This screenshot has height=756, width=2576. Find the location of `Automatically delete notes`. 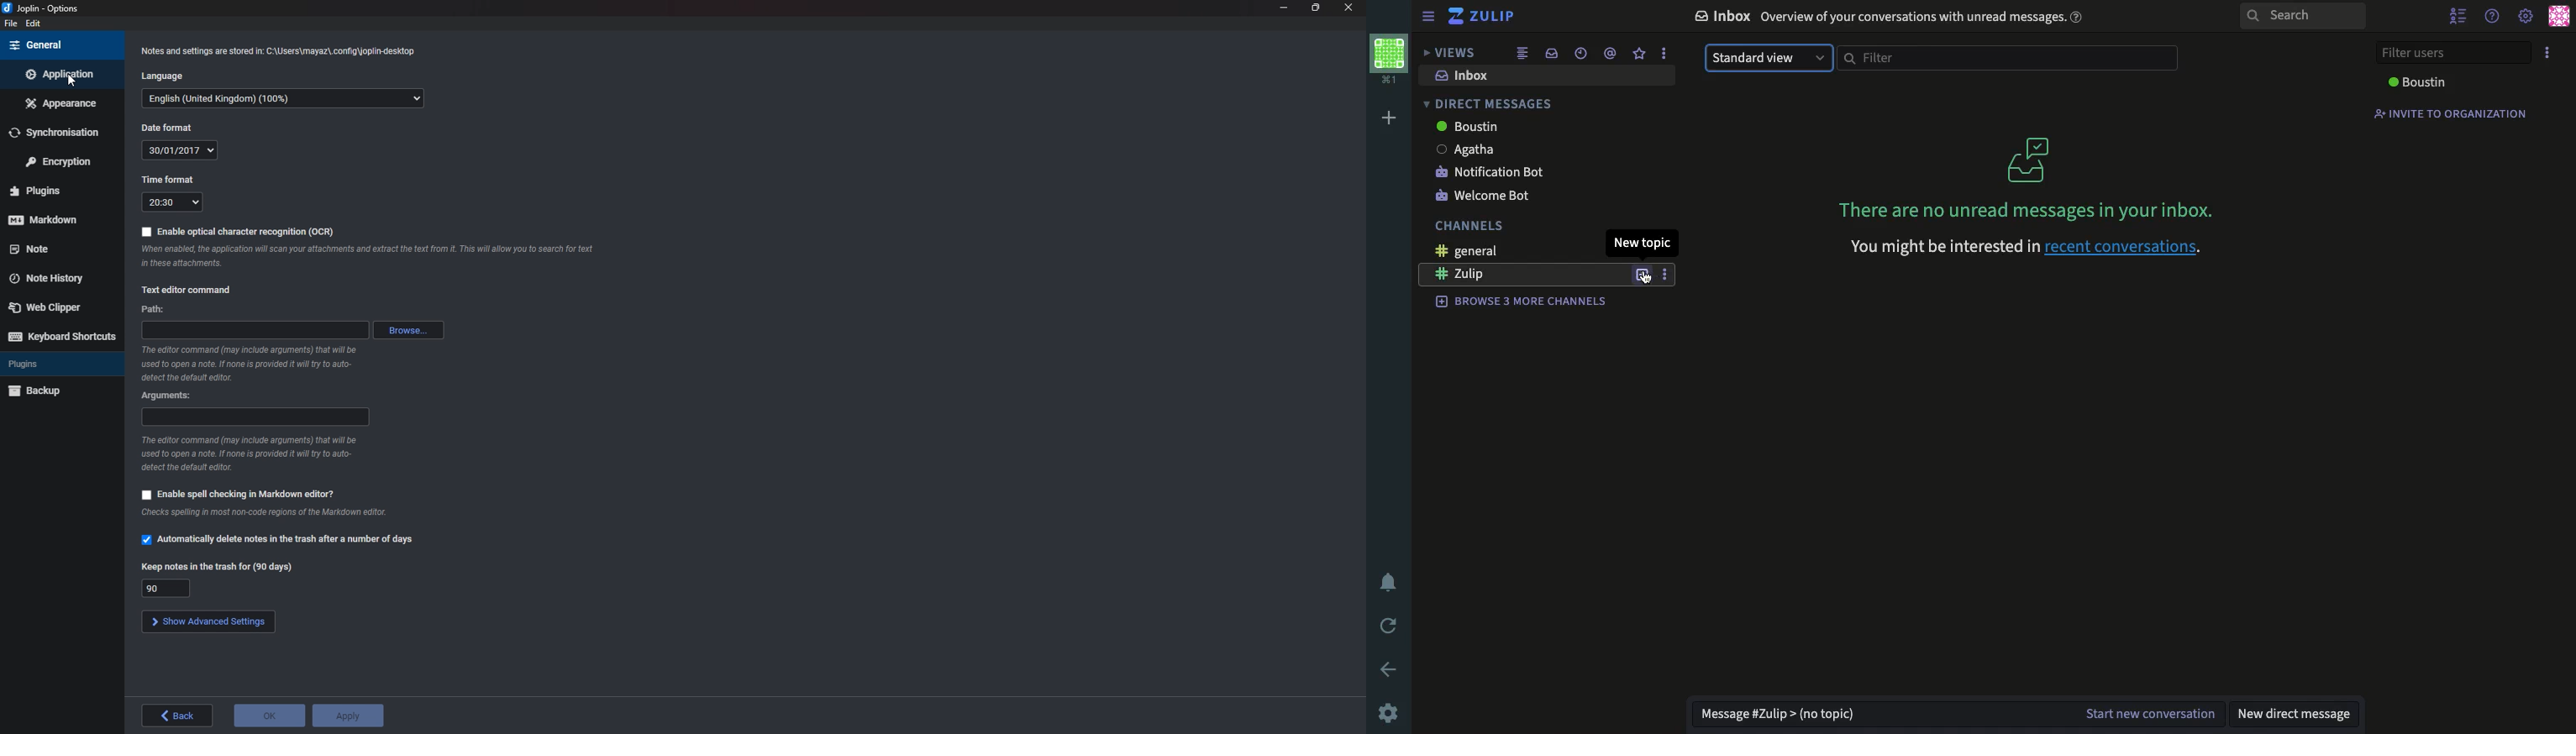

Automatically delete notes is located at coordinates (278, 541).